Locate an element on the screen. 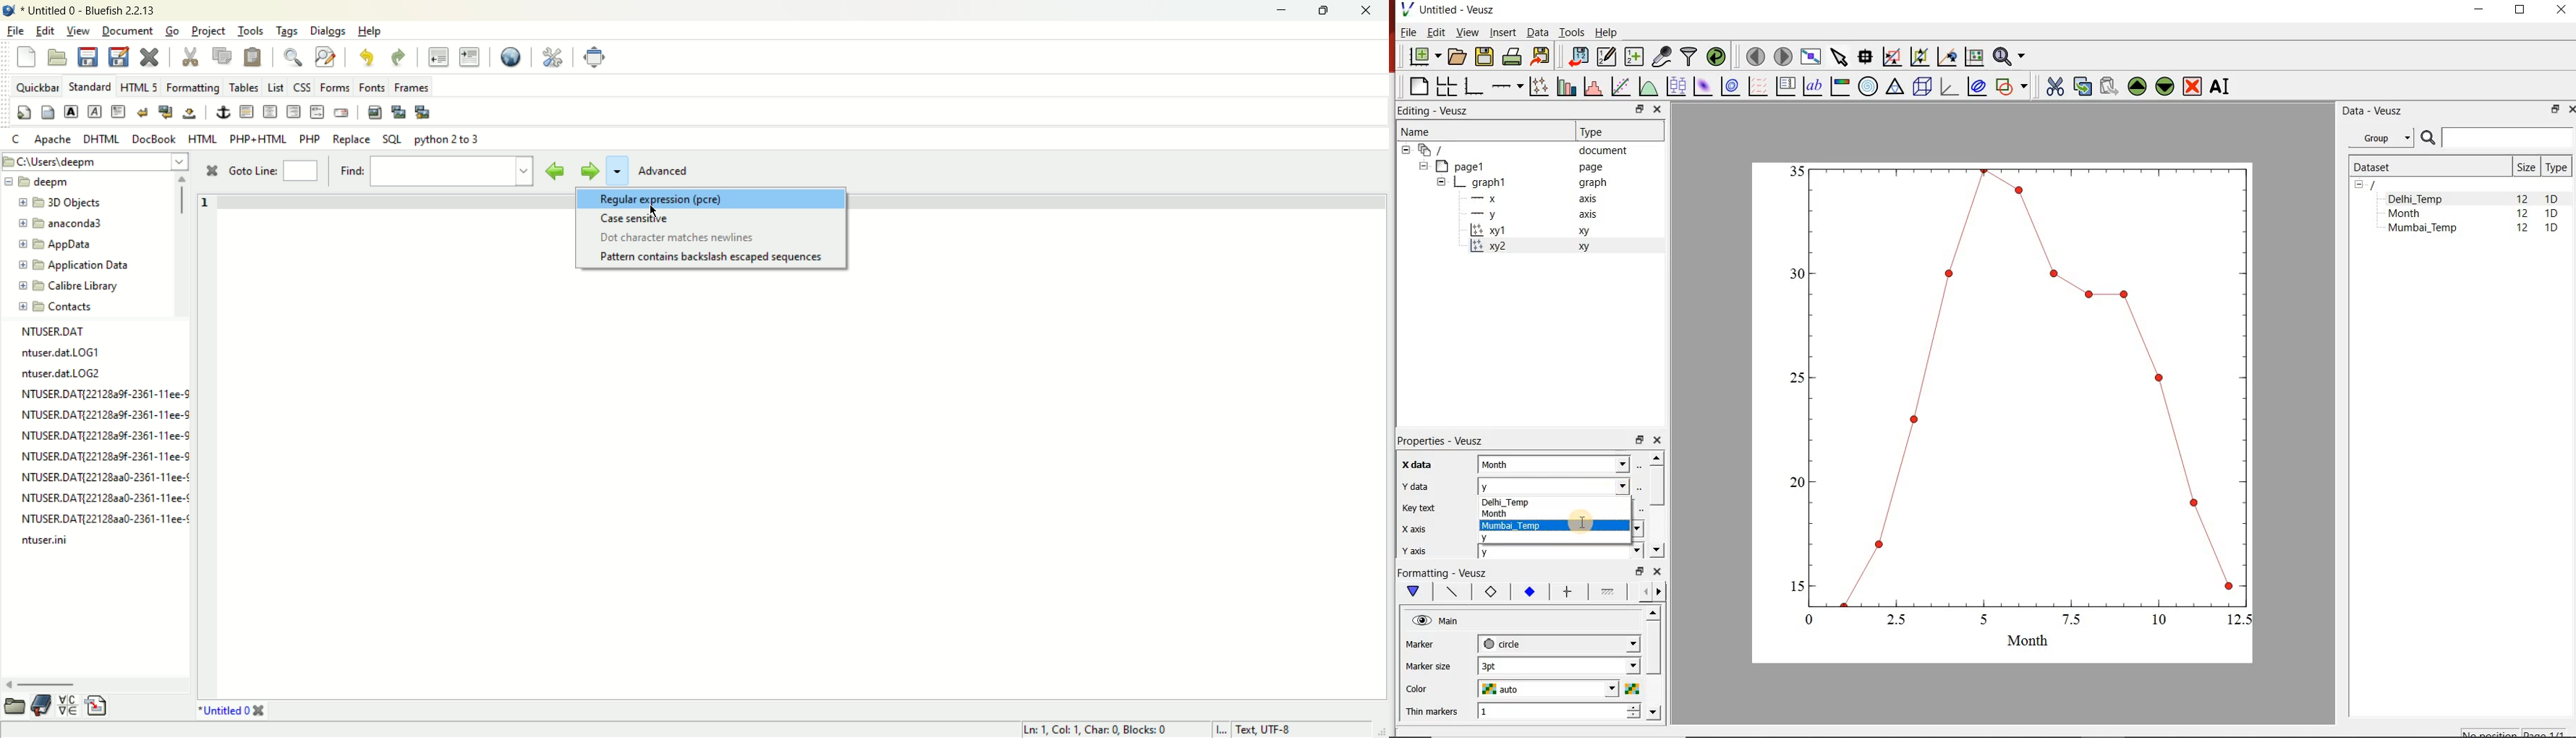 The width and height of the screenshot is (2576, 756). click to reset graph axes is located at coordinates (1974, 57).